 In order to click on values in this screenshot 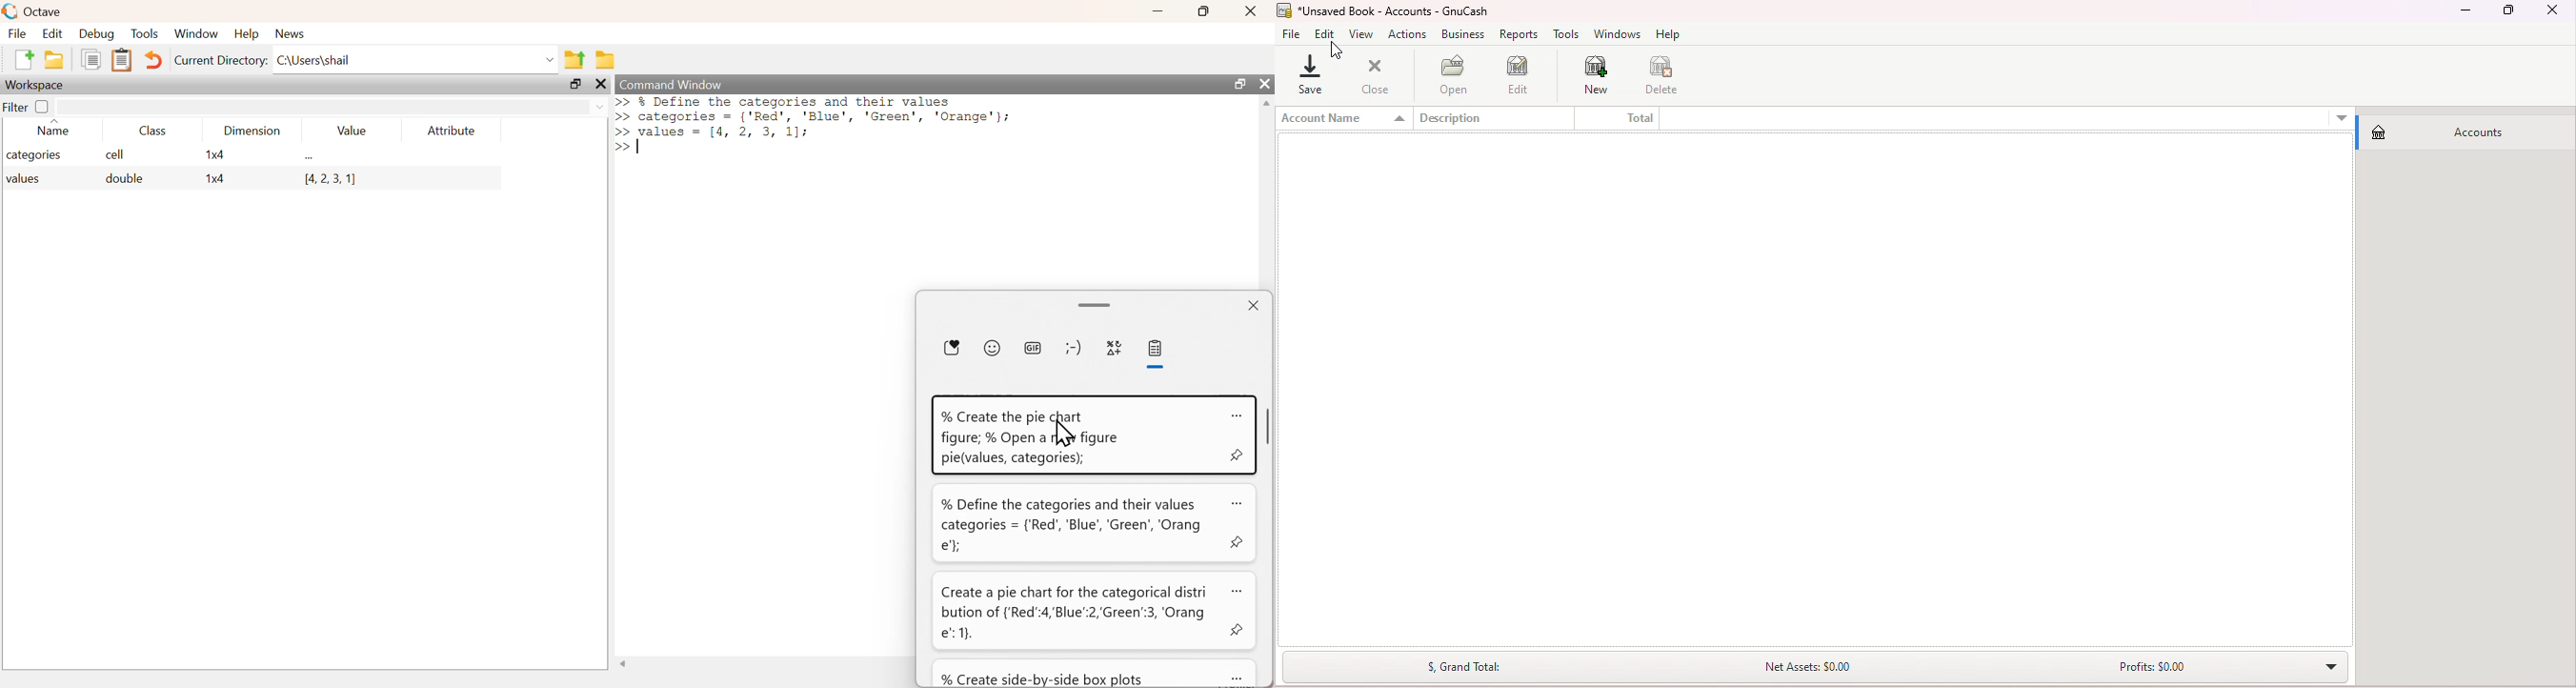, I will do `click(25, 179)`.